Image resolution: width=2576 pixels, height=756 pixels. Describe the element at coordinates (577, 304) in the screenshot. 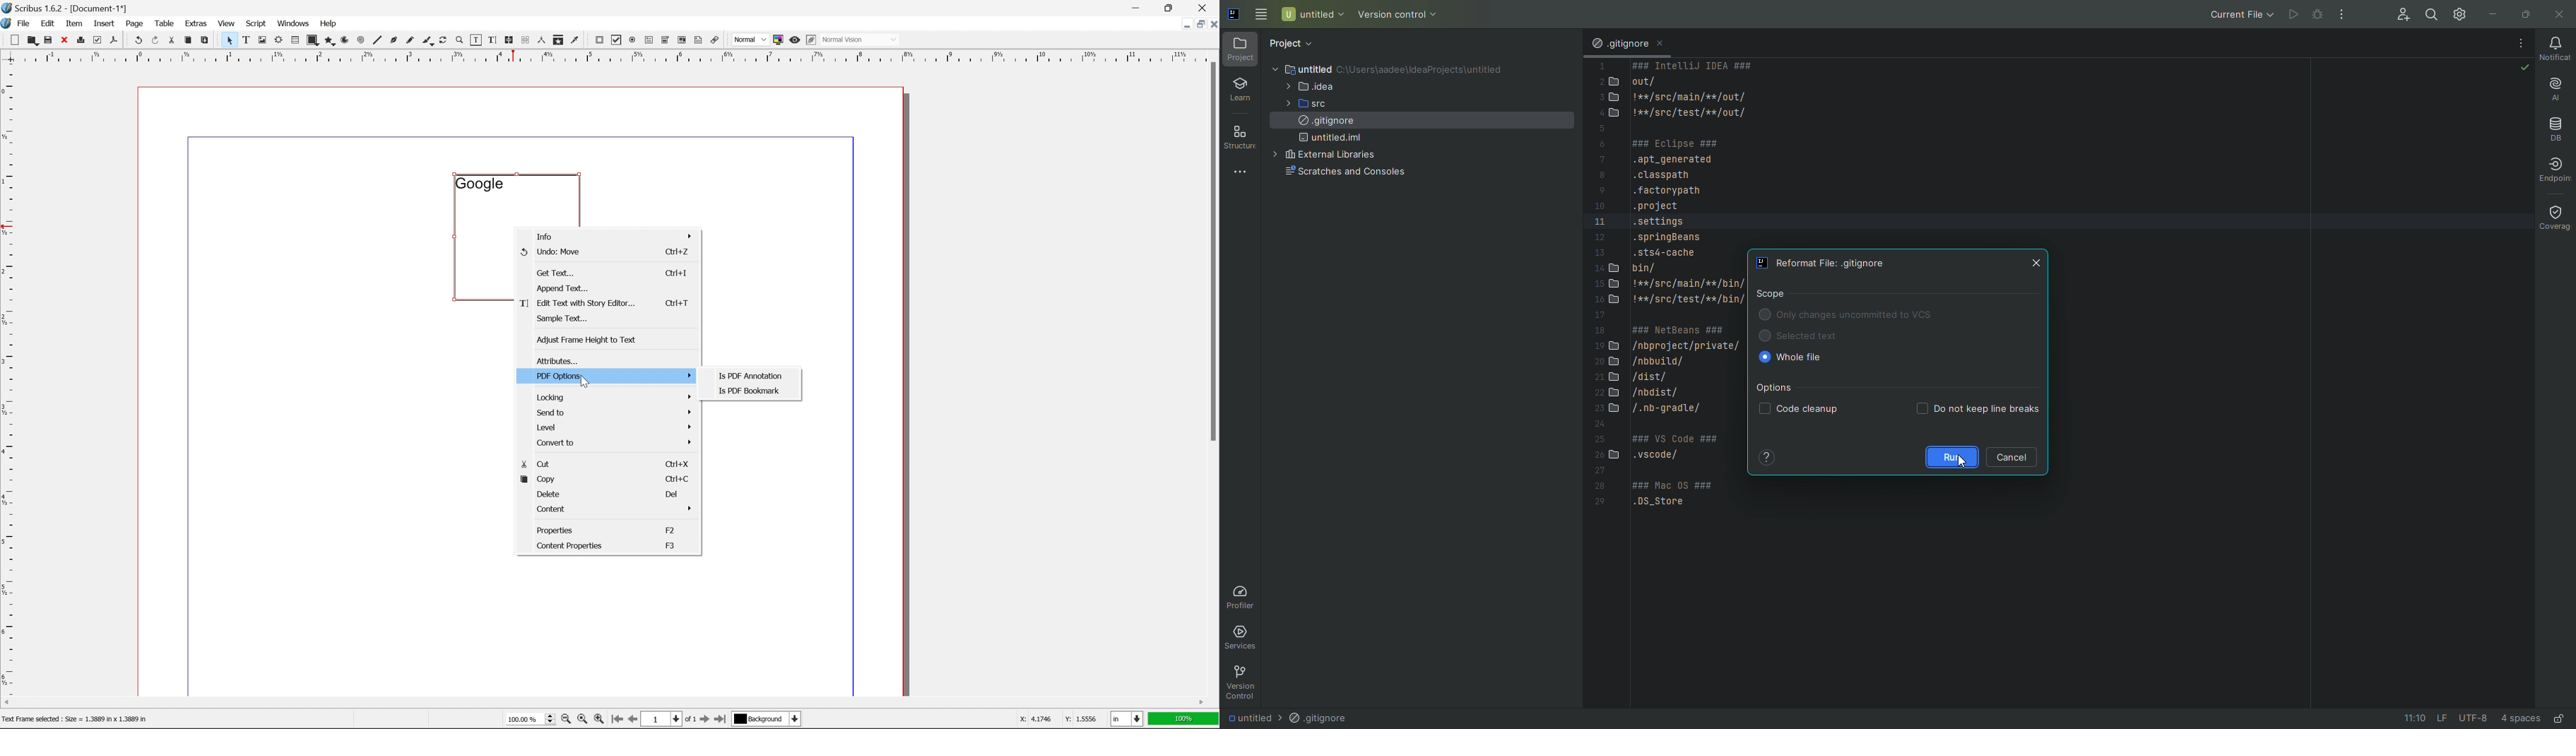

I see `edit text with story editor` at that location.